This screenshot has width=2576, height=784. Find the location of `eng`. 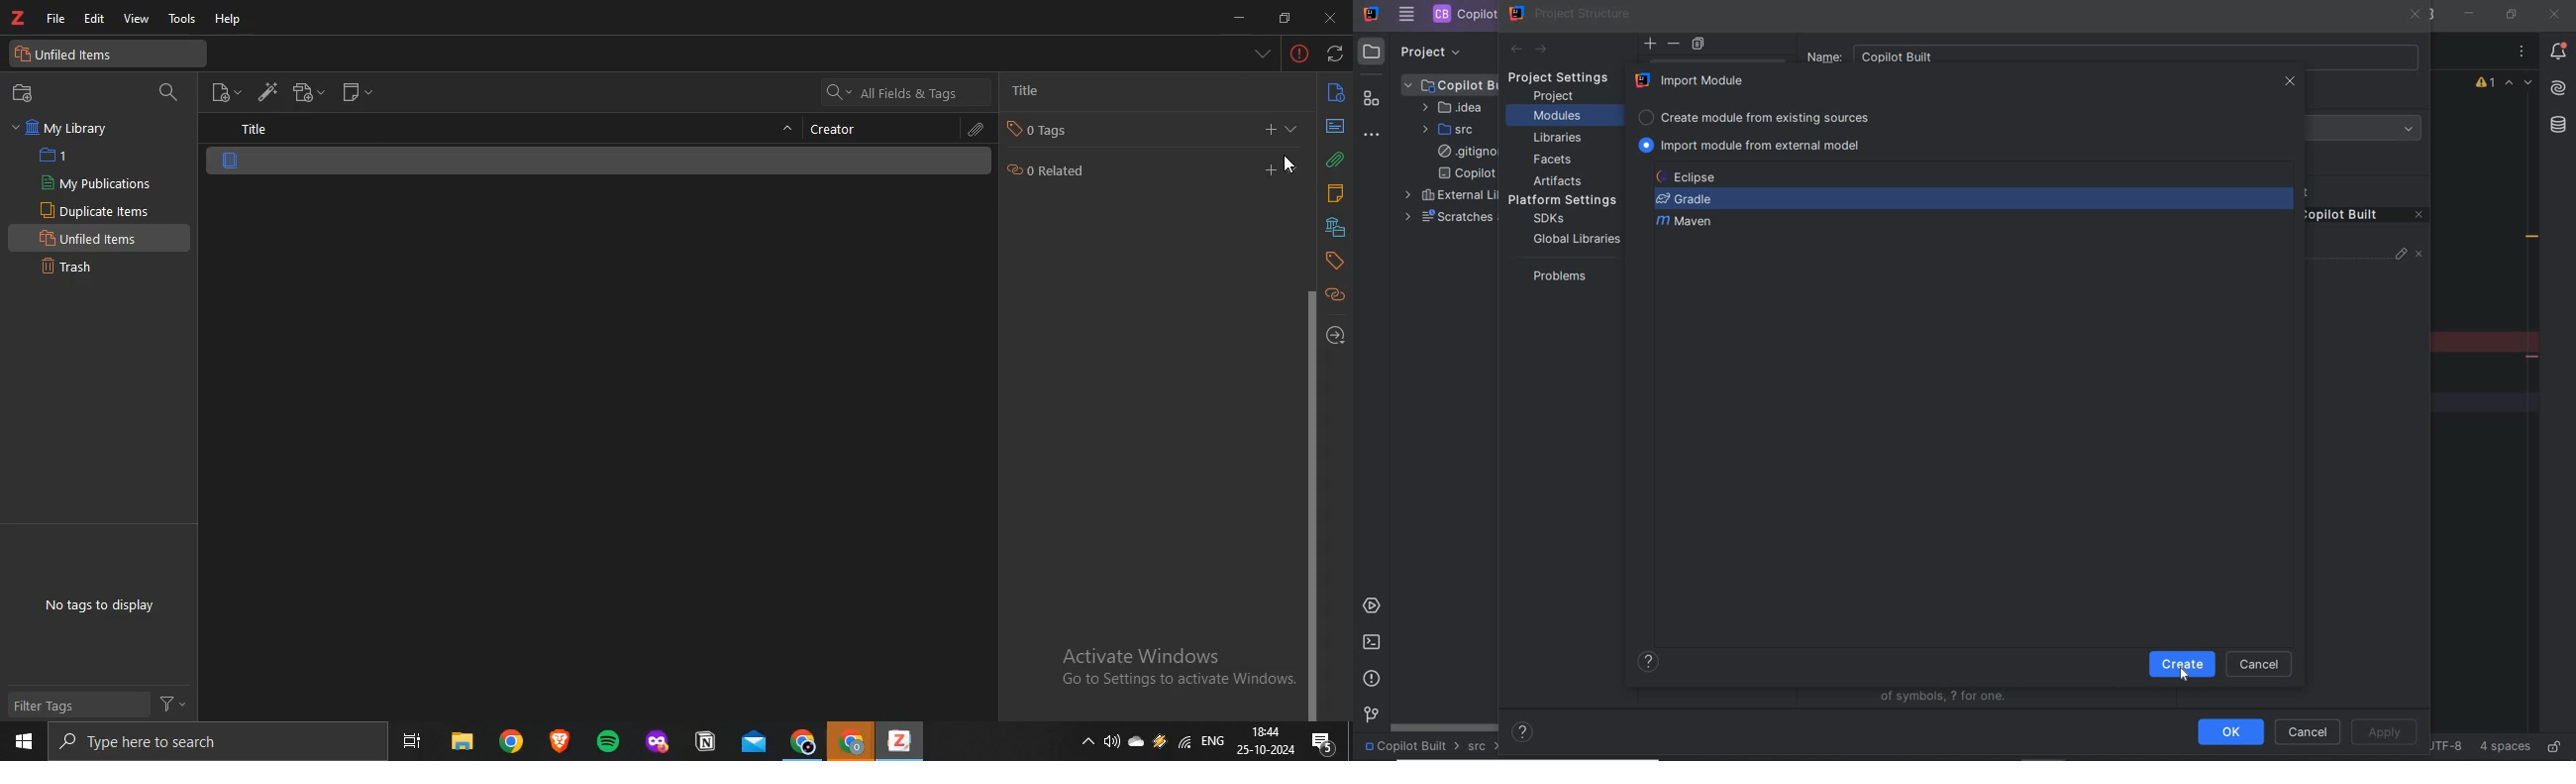

eng is located at coordinates (1212, 743).